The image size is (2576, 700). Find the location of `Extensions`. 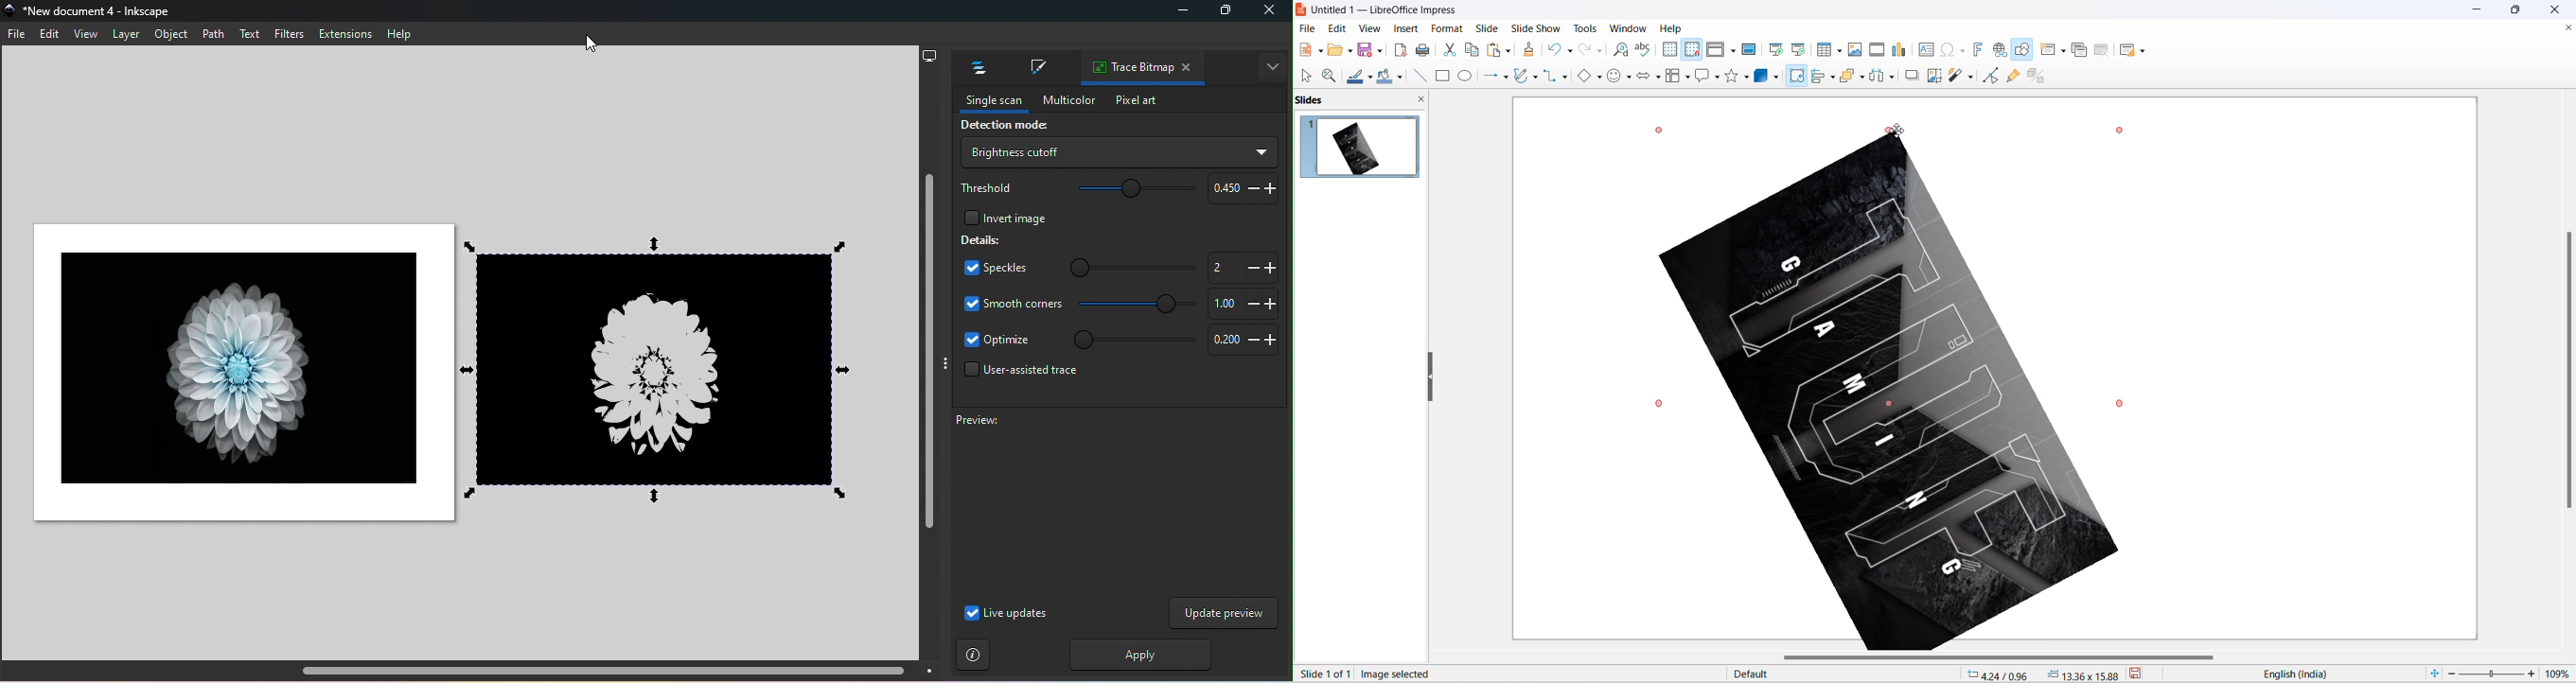

Extensions is located at coordinates (347, 34).